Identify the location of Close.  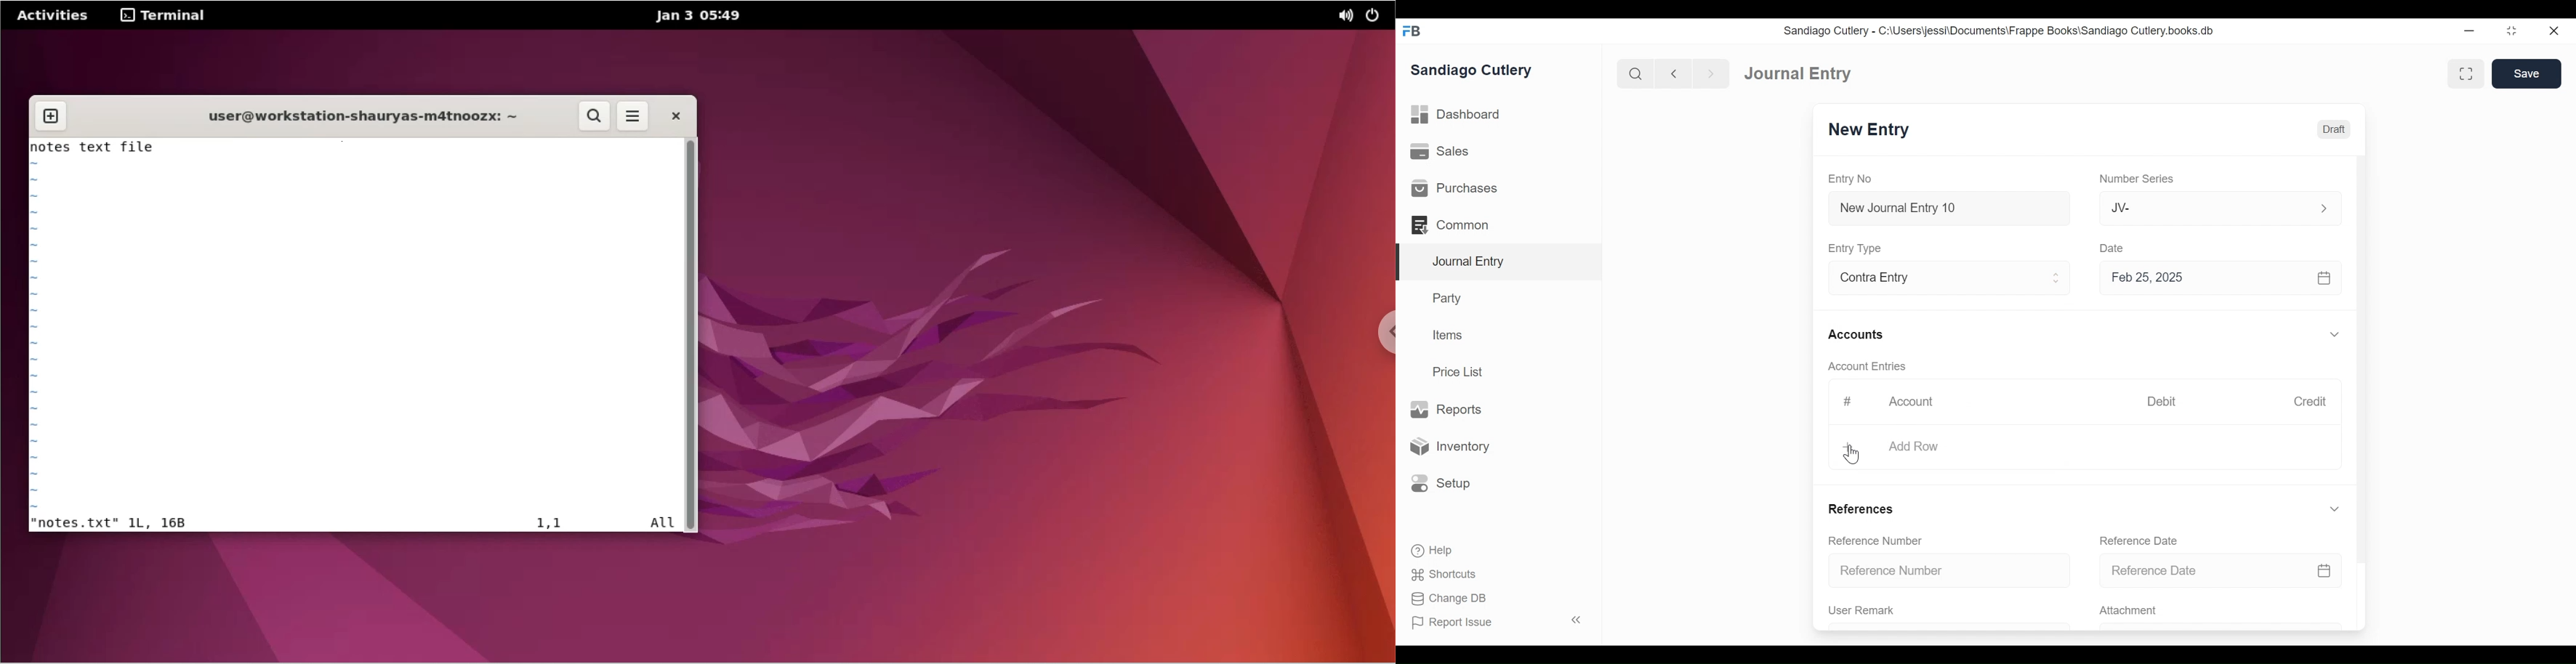
(2553, 31).